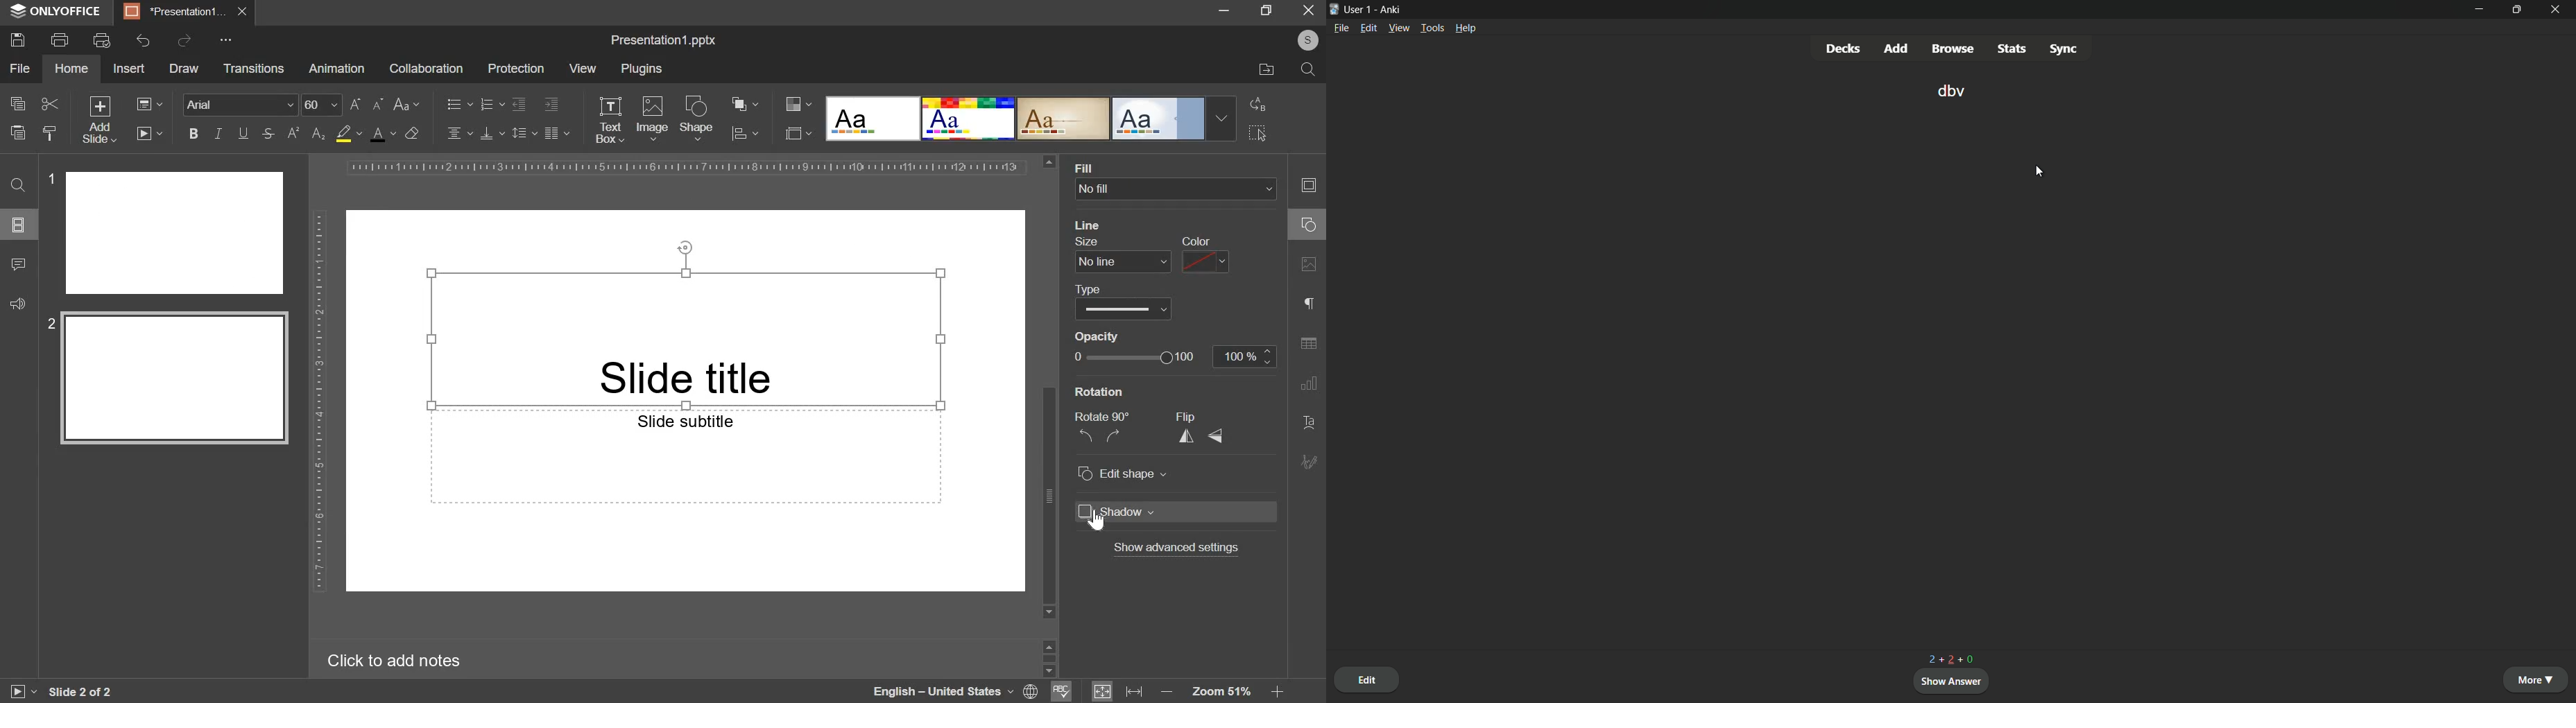 The width and height of the screenshot is (2576, 728). Describe the element at coordinates (609, 120) in the screenshot. I see `text box` at that location.